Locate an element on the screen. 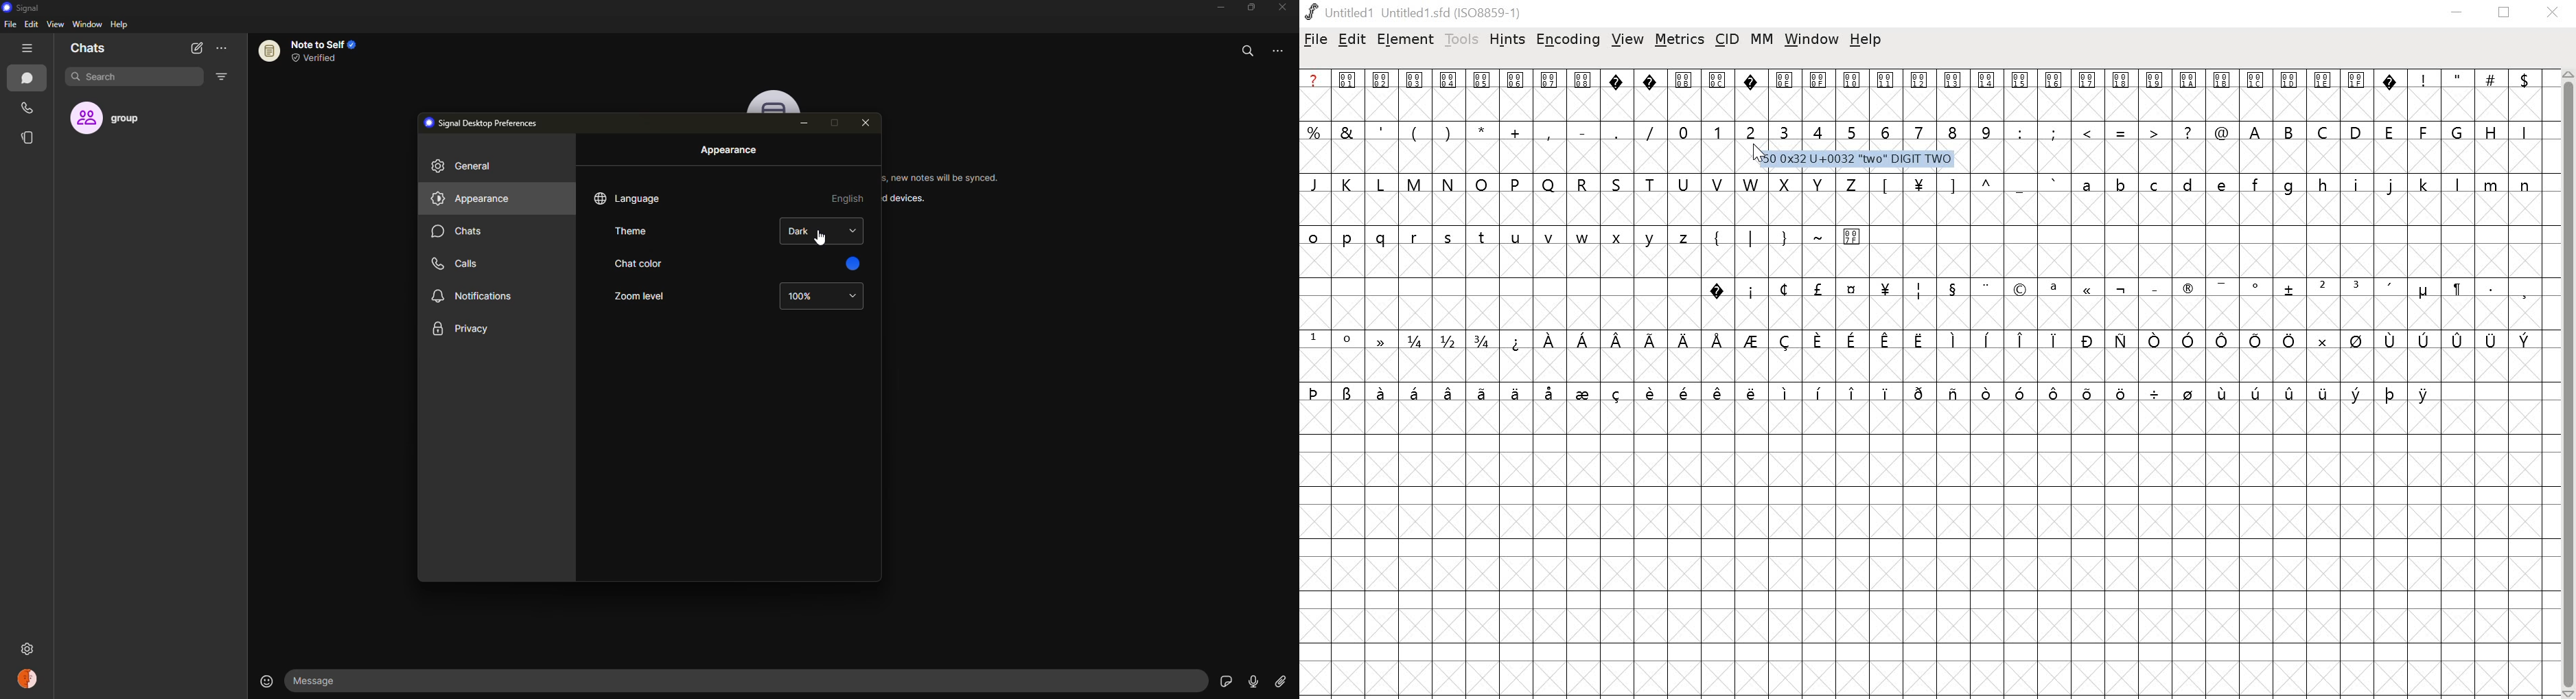 This screenshot has height=700, width=2576. chats is located at coordinates (30, 79).